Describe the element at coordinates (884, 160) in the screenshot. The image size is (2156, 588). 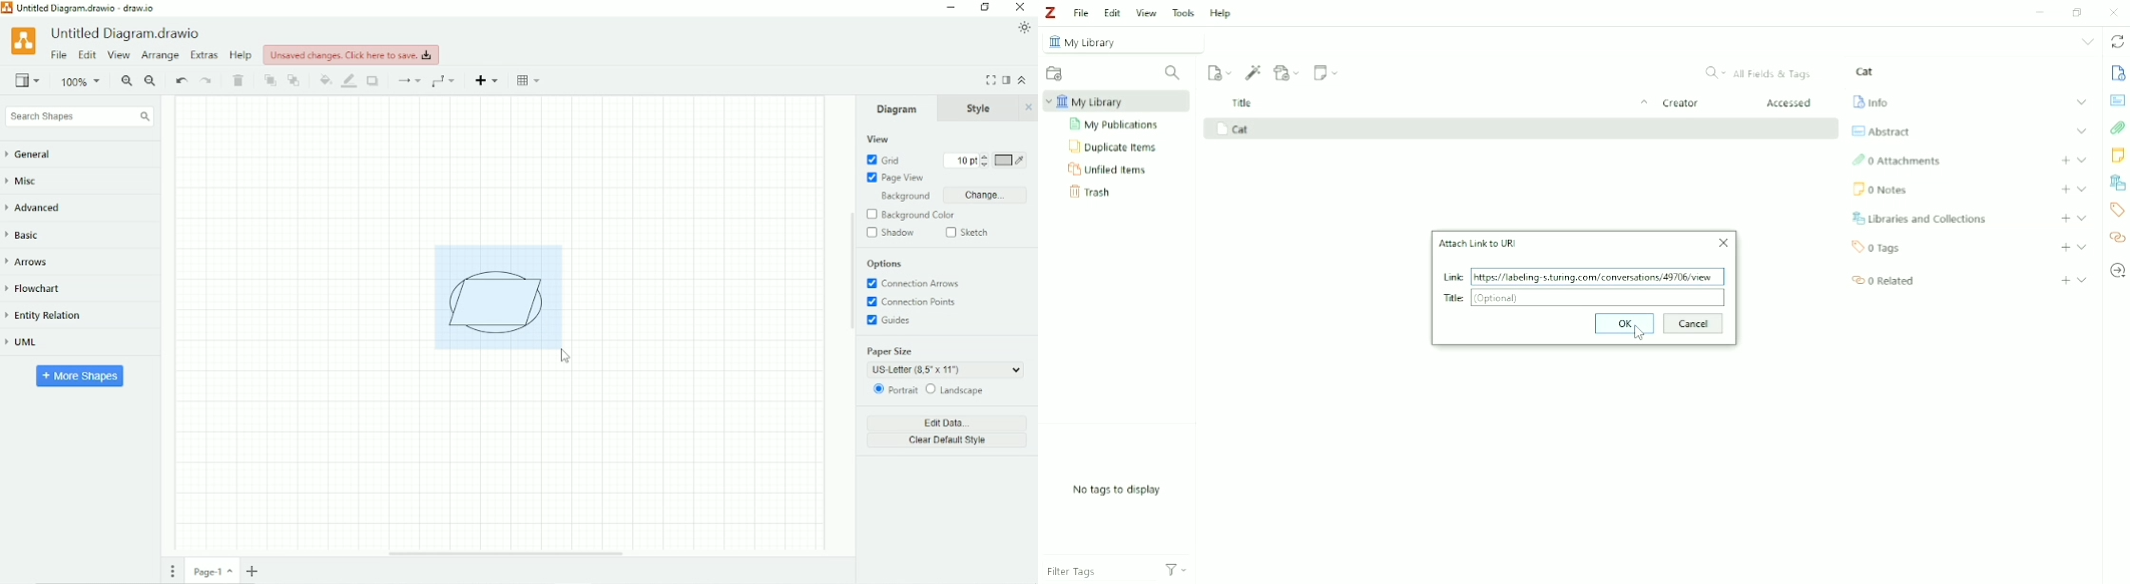
I see `Grid` at that location.